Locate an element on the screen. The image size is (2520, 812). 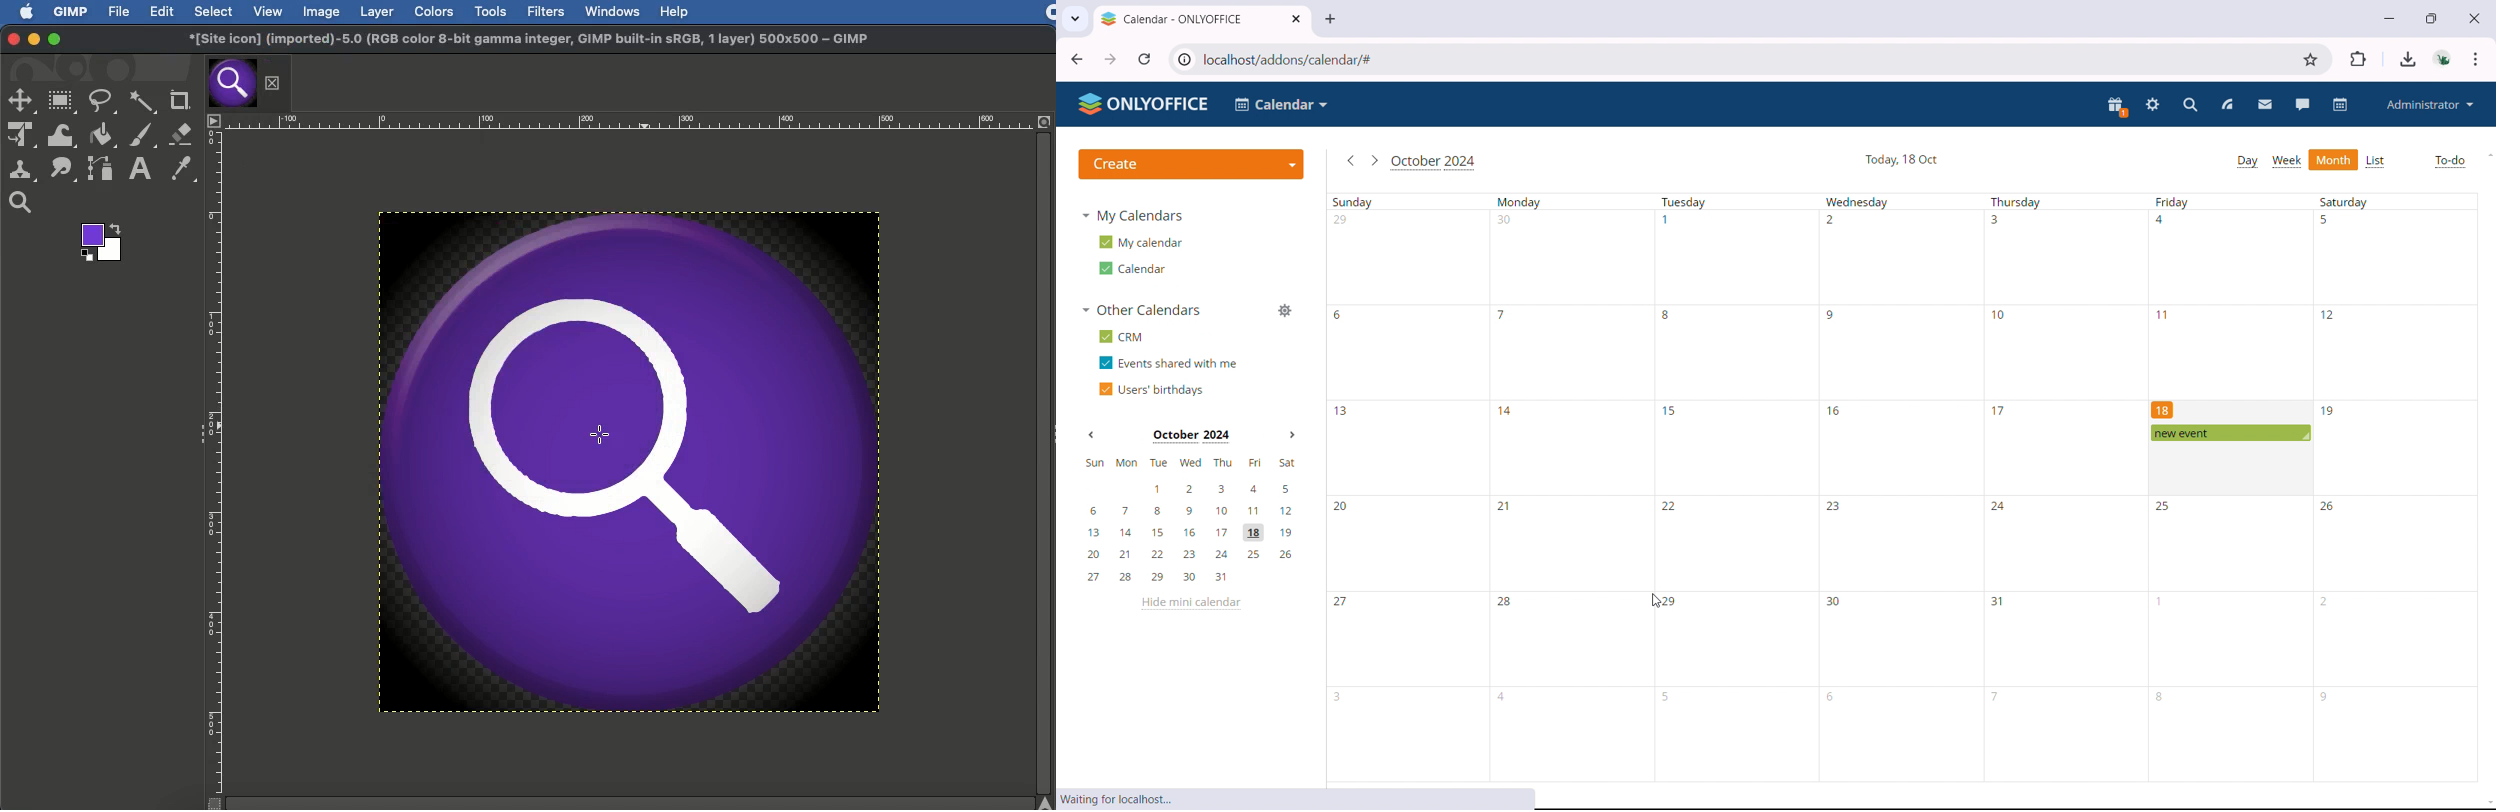
scheduled event is located at coordinates (2229, 433).